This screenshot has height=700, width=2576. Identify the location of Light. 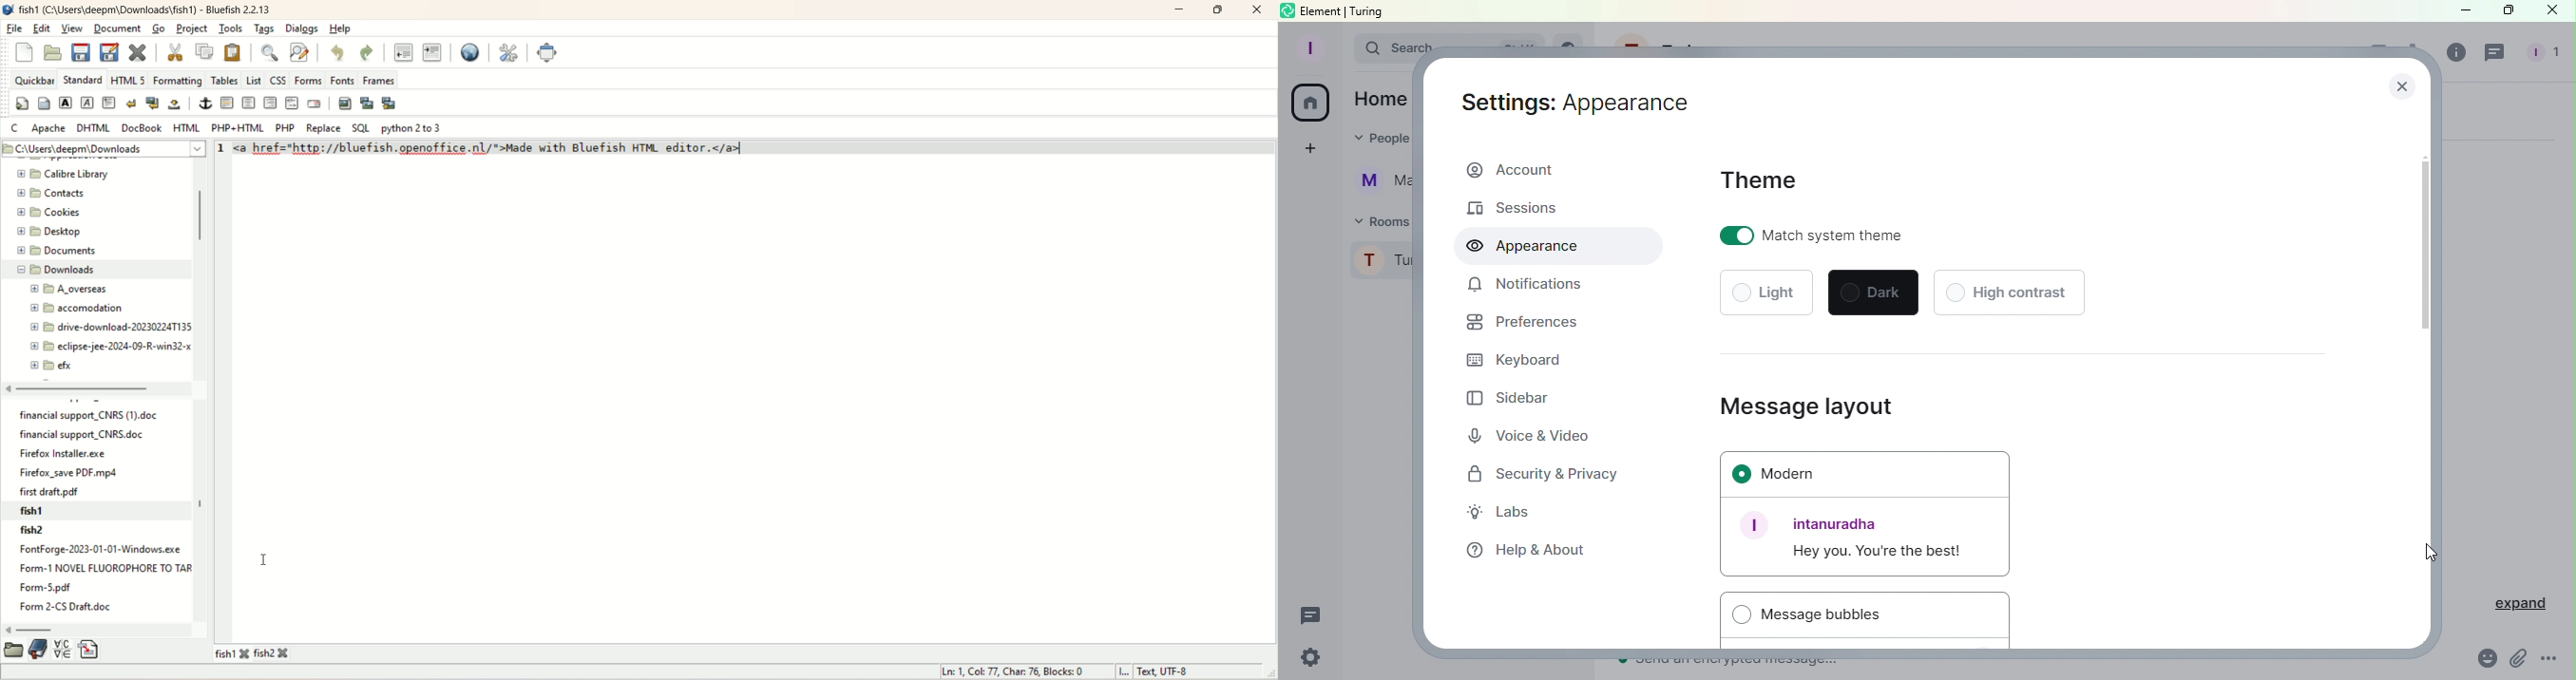
(1766, 292).